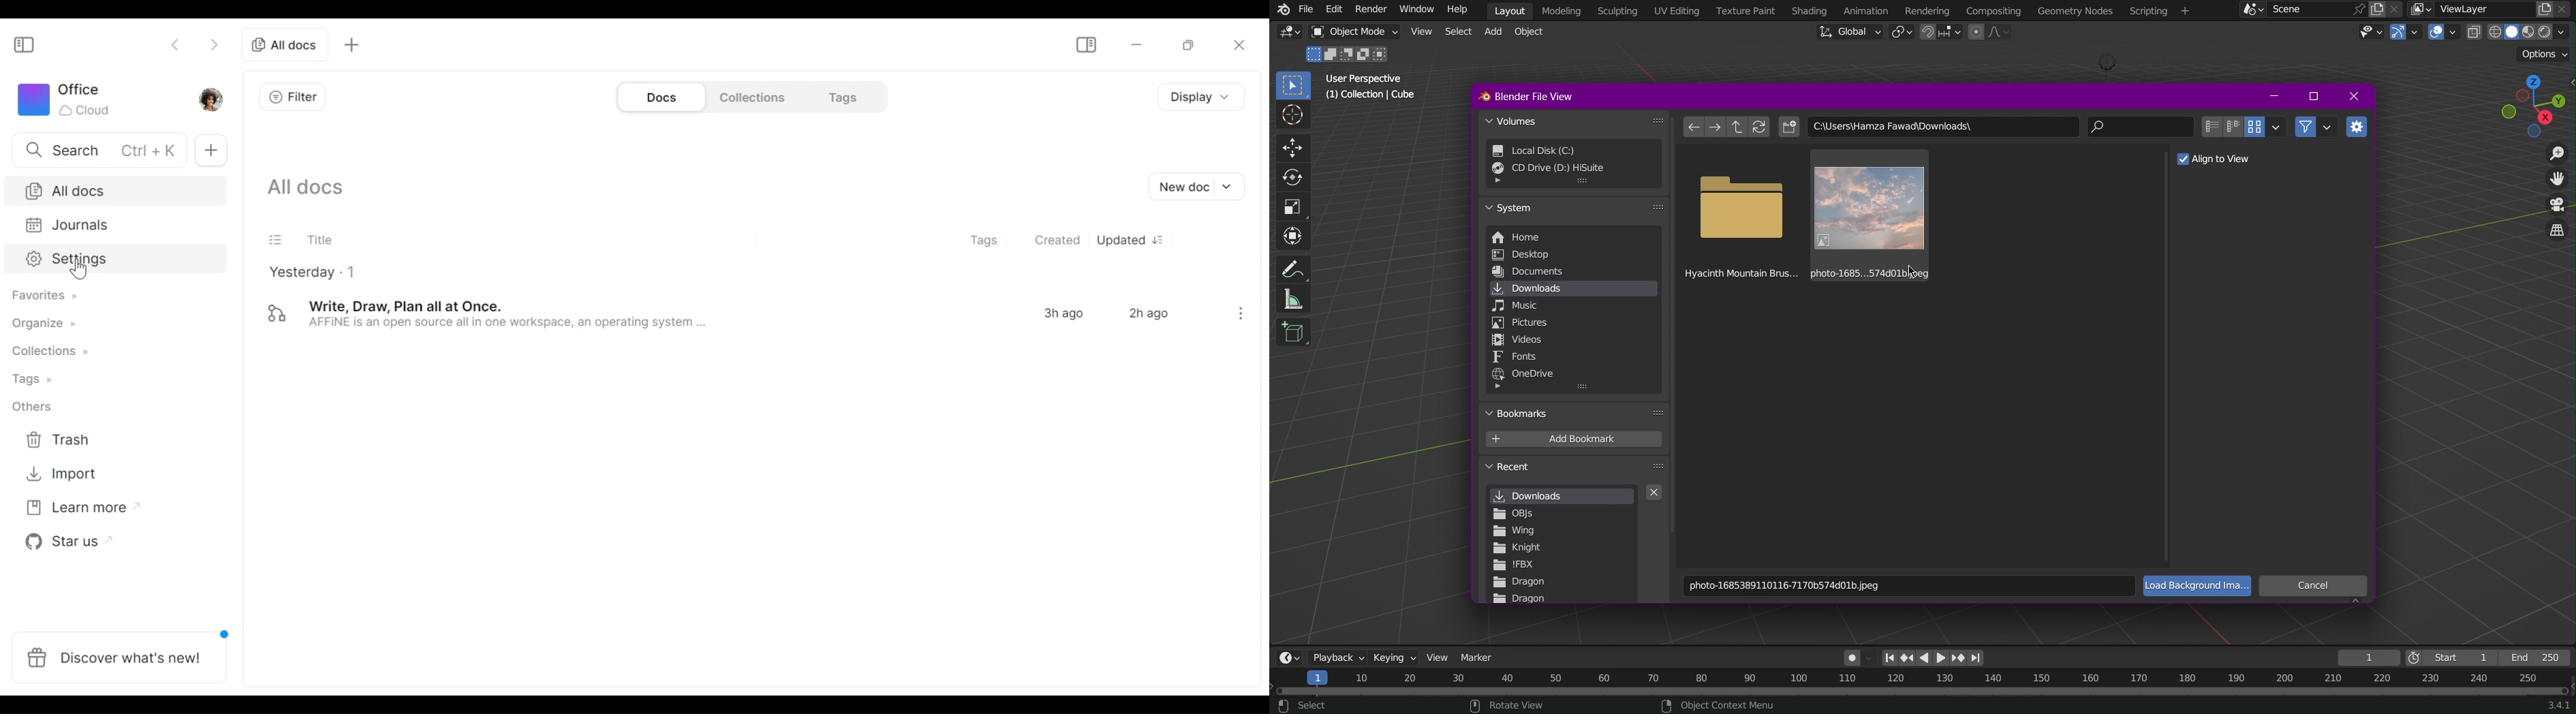 The image size is (2576, 728). Describe the element at coordinates (1570, 210) in the screenshot. I see `System` at that location.